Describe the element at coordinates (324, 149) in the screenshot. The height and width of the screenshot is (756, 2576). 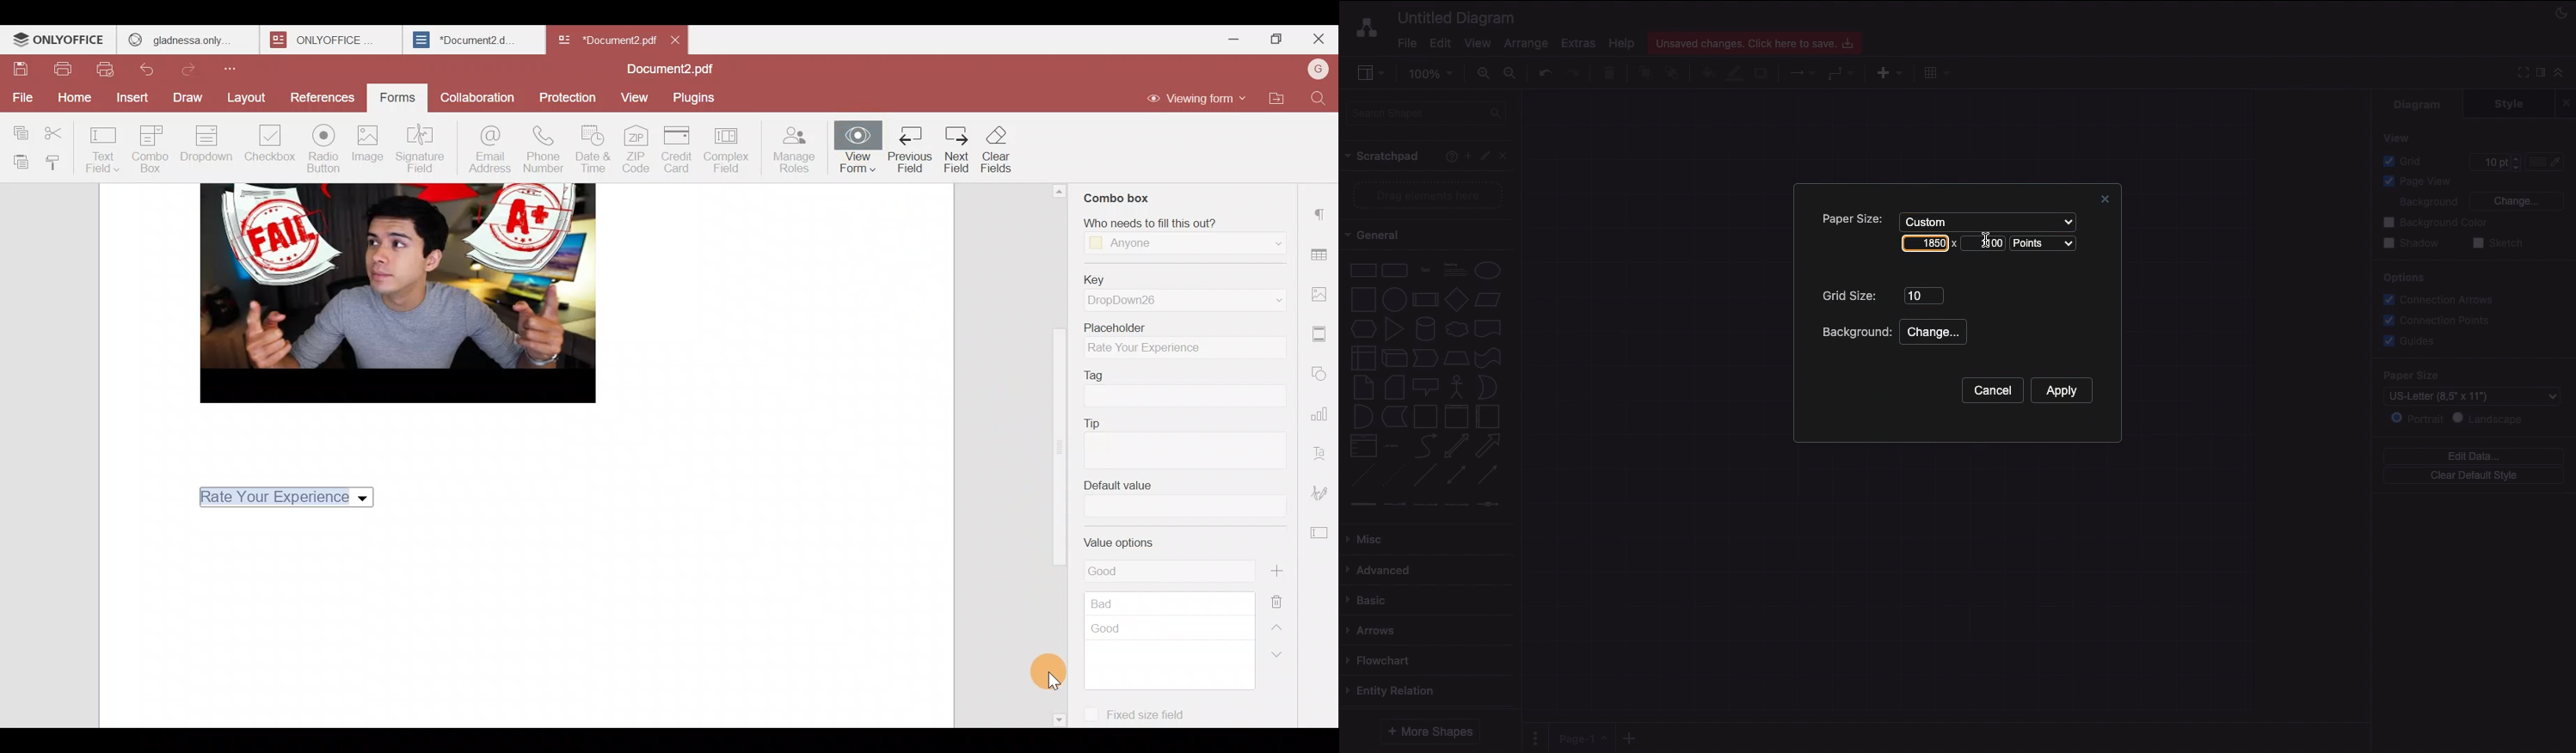
I see `Radio` at that location.